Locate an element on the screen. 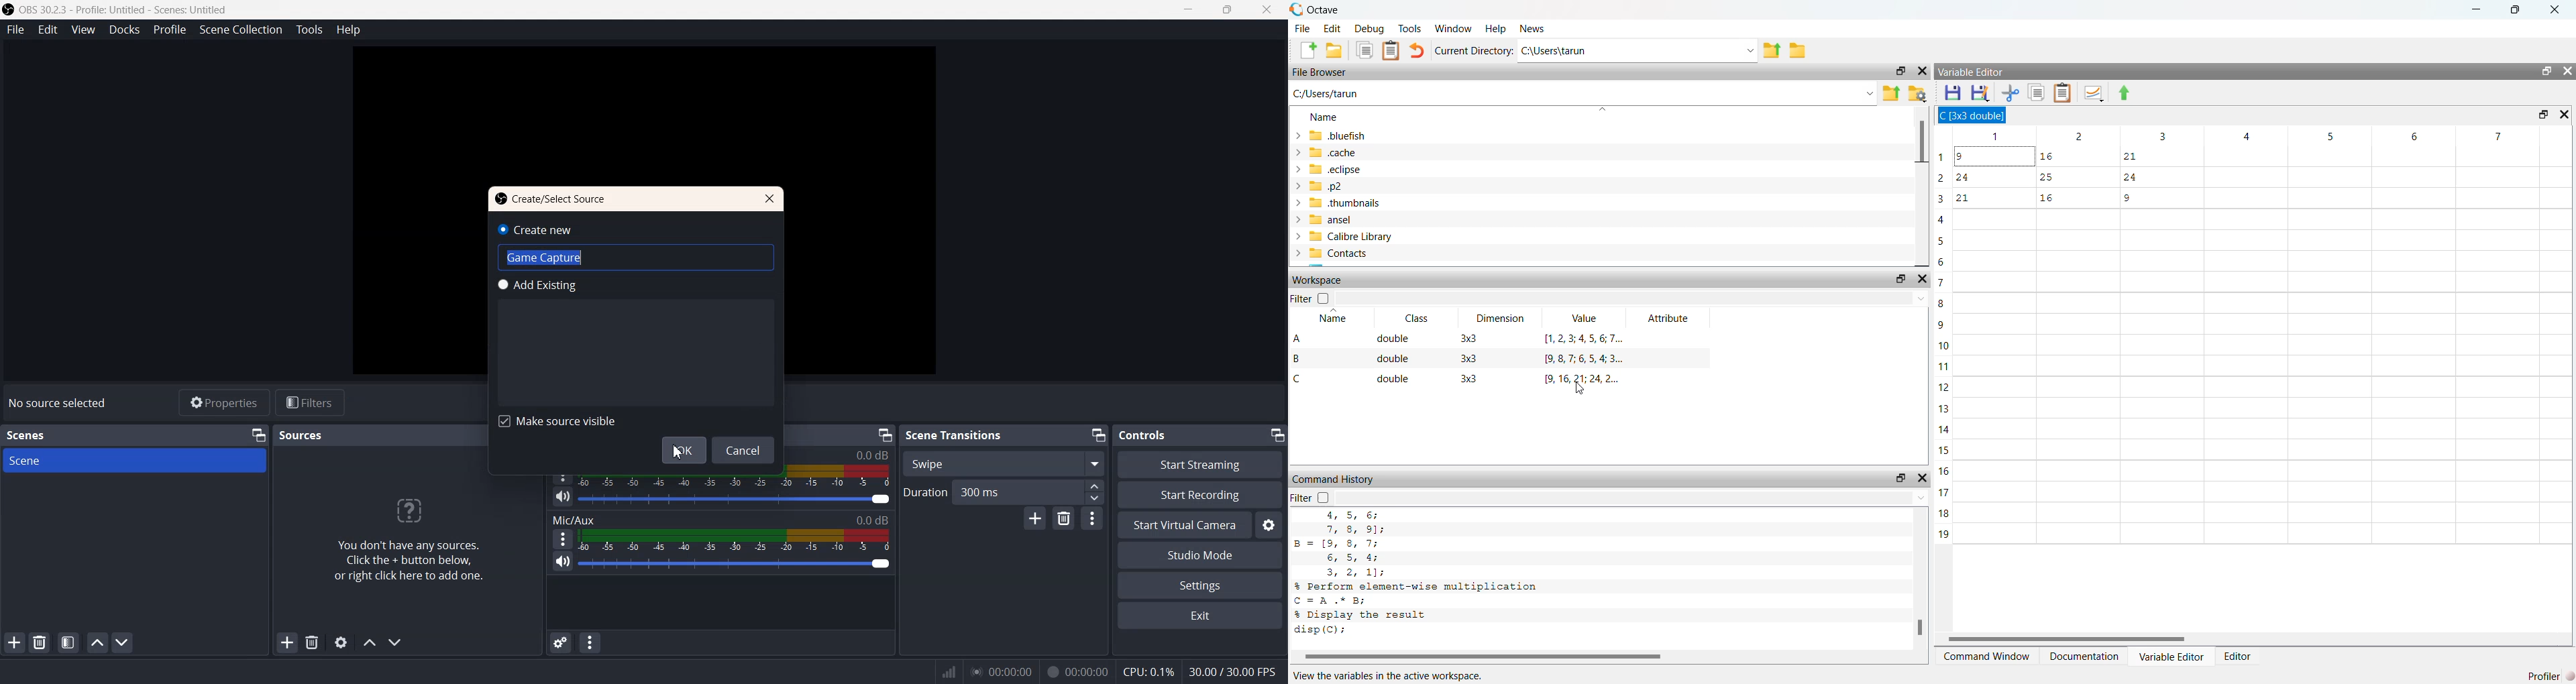  Cancel is located at coordinates (745, 449).